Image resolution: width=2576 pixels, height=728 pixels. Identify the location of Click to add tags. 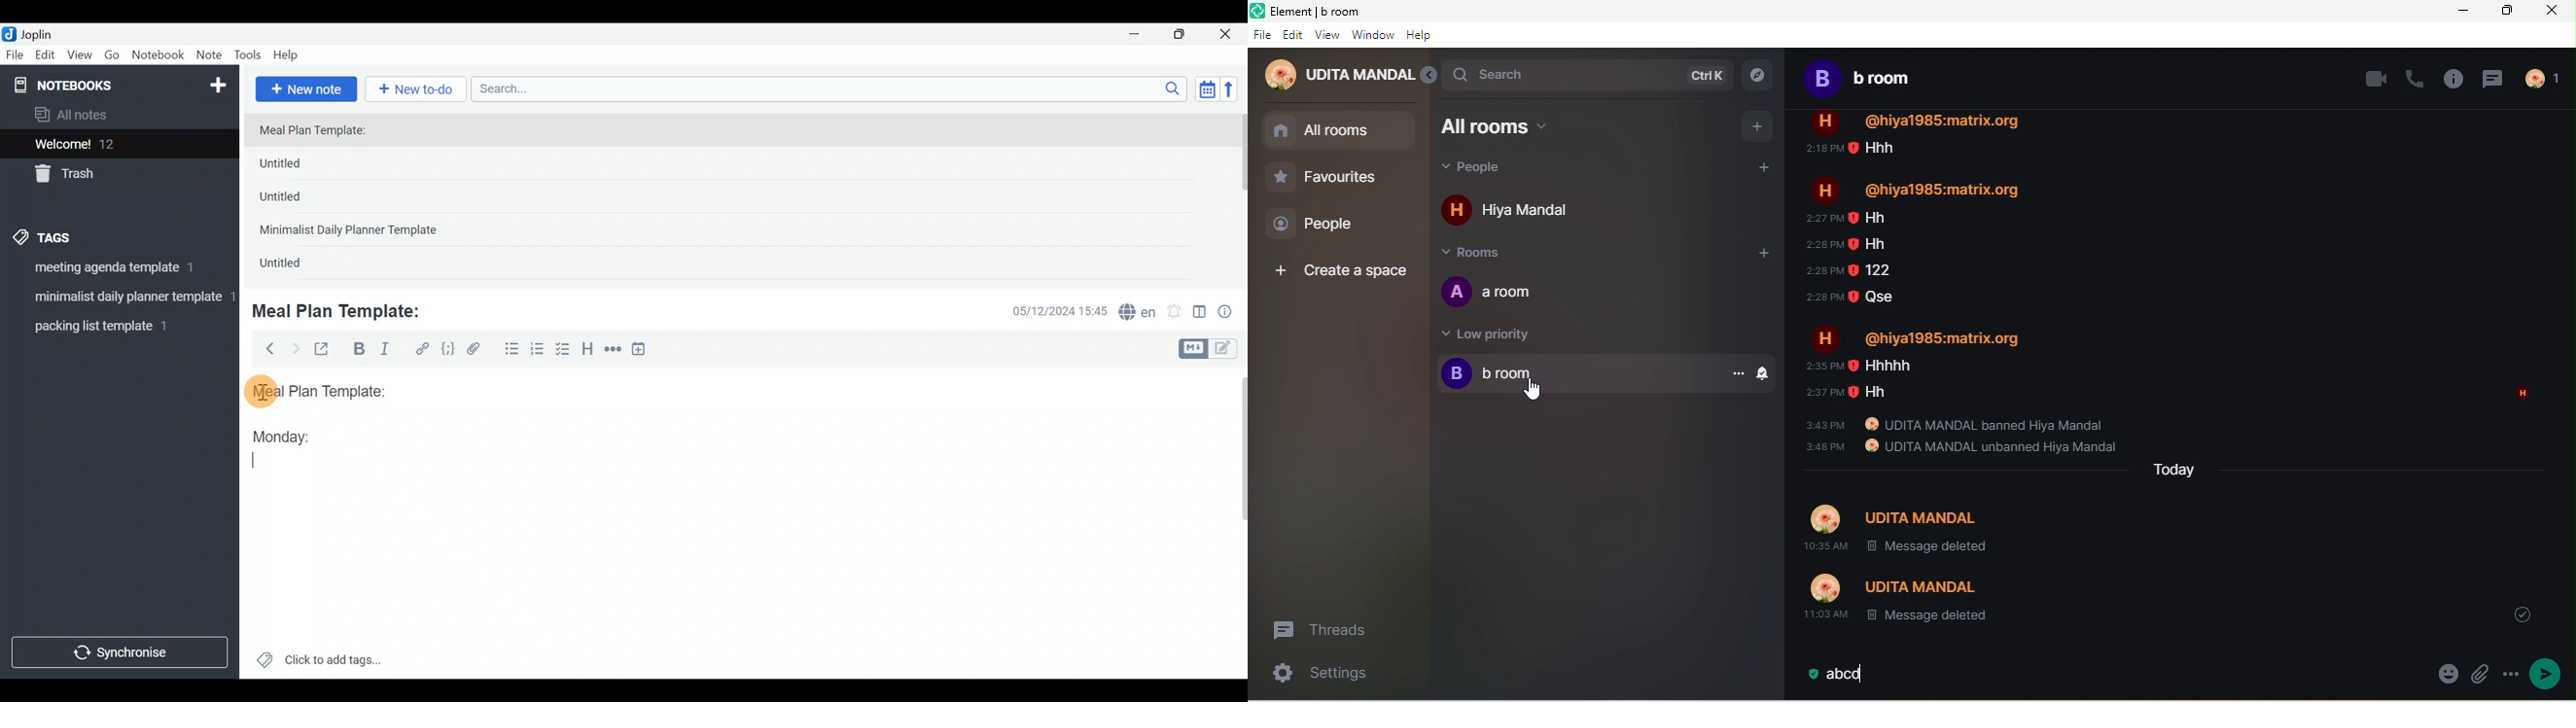
(319, 664).